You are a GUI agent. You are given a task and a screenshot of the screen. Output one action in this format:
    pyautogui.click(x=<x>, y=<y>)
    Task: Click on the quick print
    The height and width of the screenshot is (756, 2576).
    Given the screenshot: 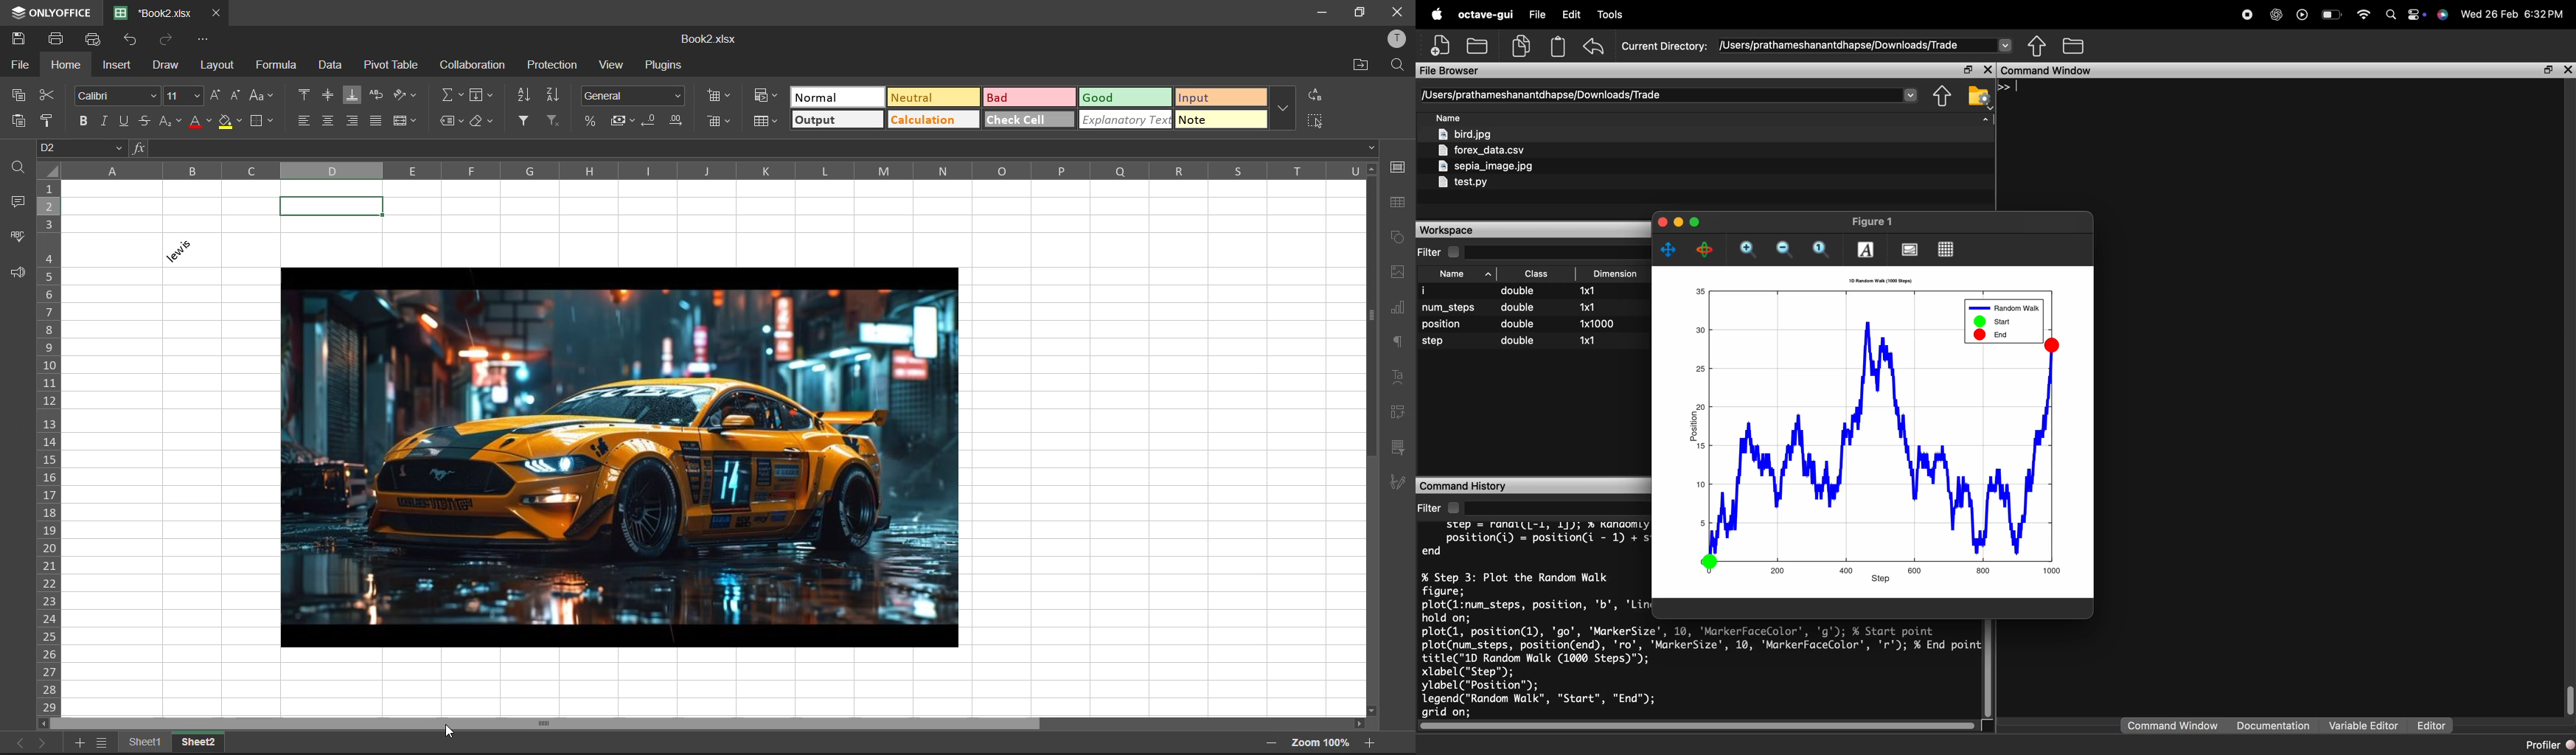 What is the action you would take?
    pyautogui.click(x=95, y=40)
    